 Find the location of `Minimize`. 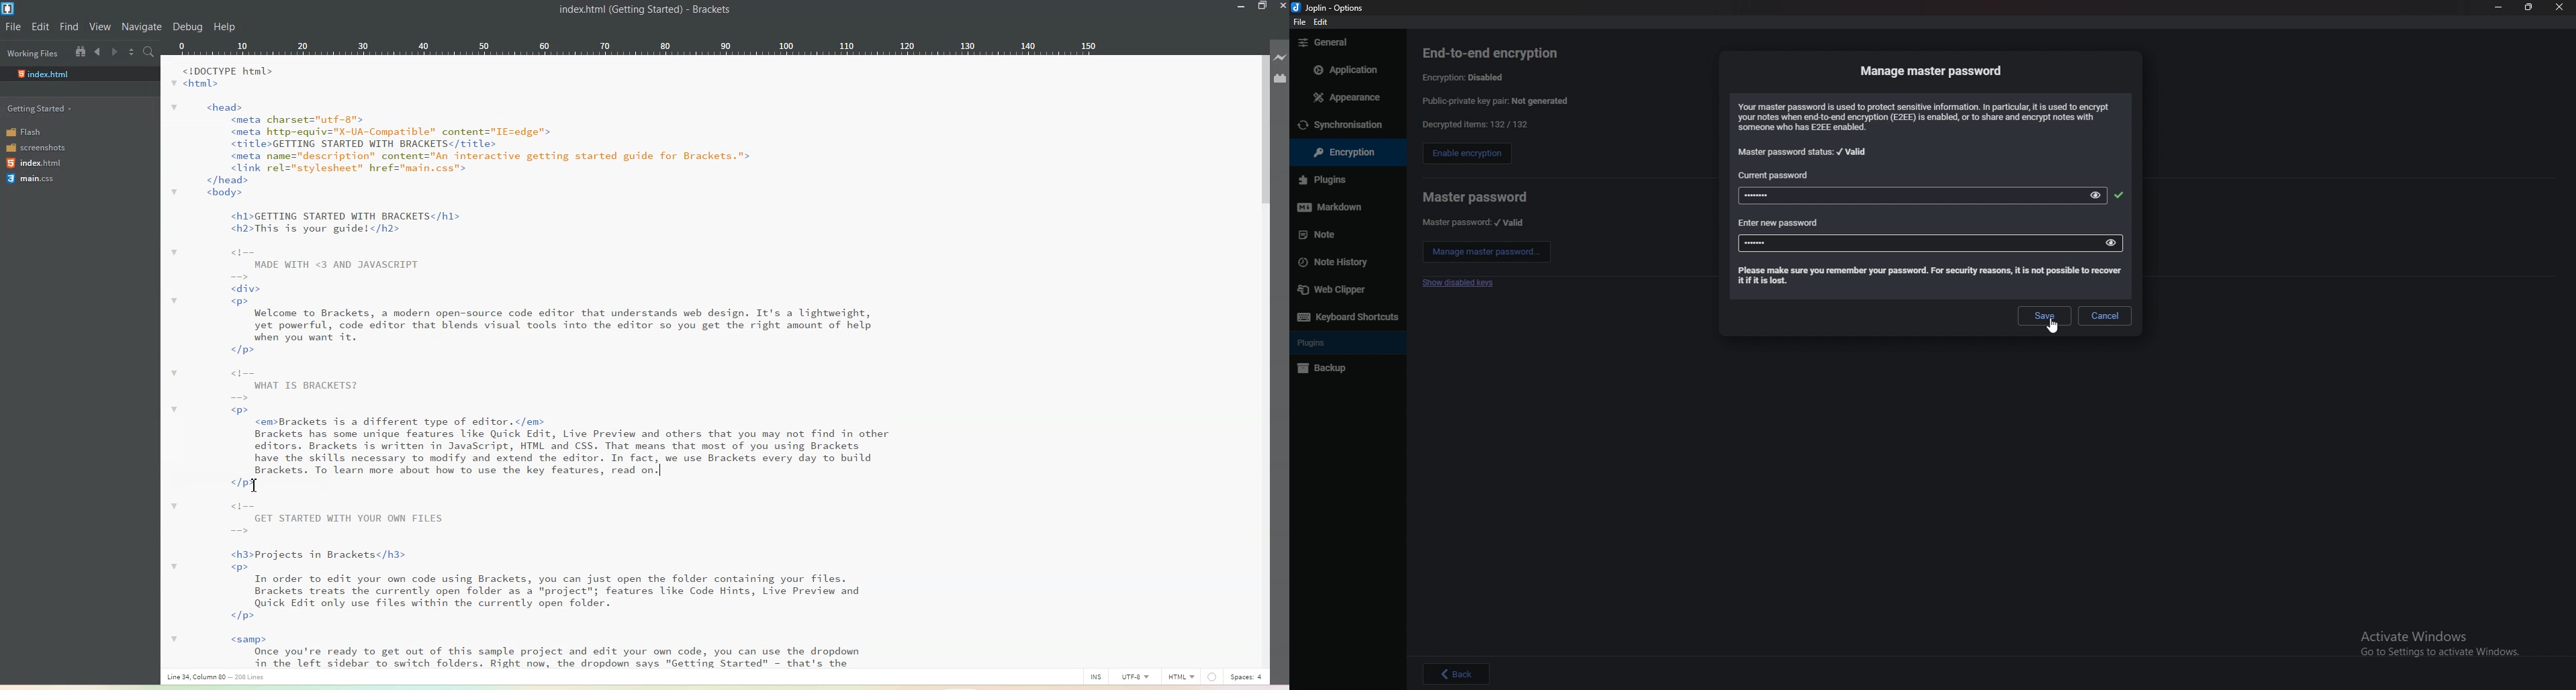

Minimize is located at coordinates (1240, 7).